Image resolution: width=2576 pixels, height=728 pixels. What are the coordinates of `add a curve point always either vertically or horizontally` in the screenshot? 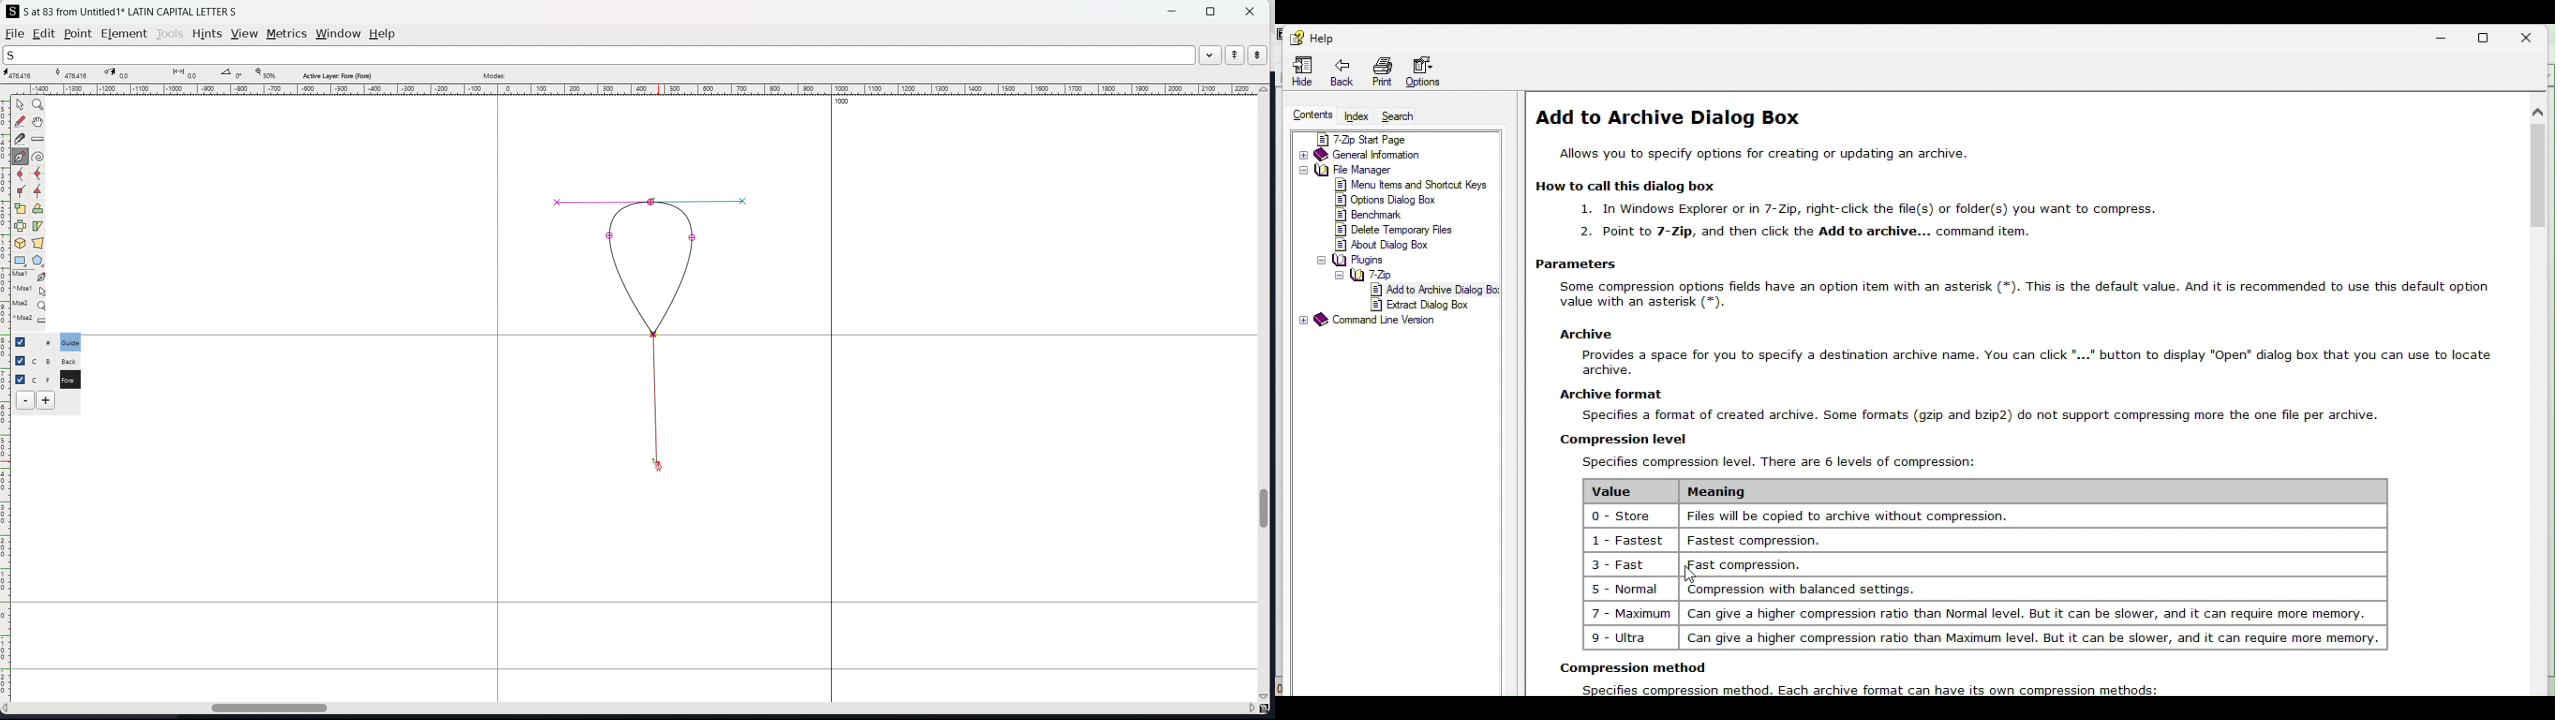 It's located at (39, 174).